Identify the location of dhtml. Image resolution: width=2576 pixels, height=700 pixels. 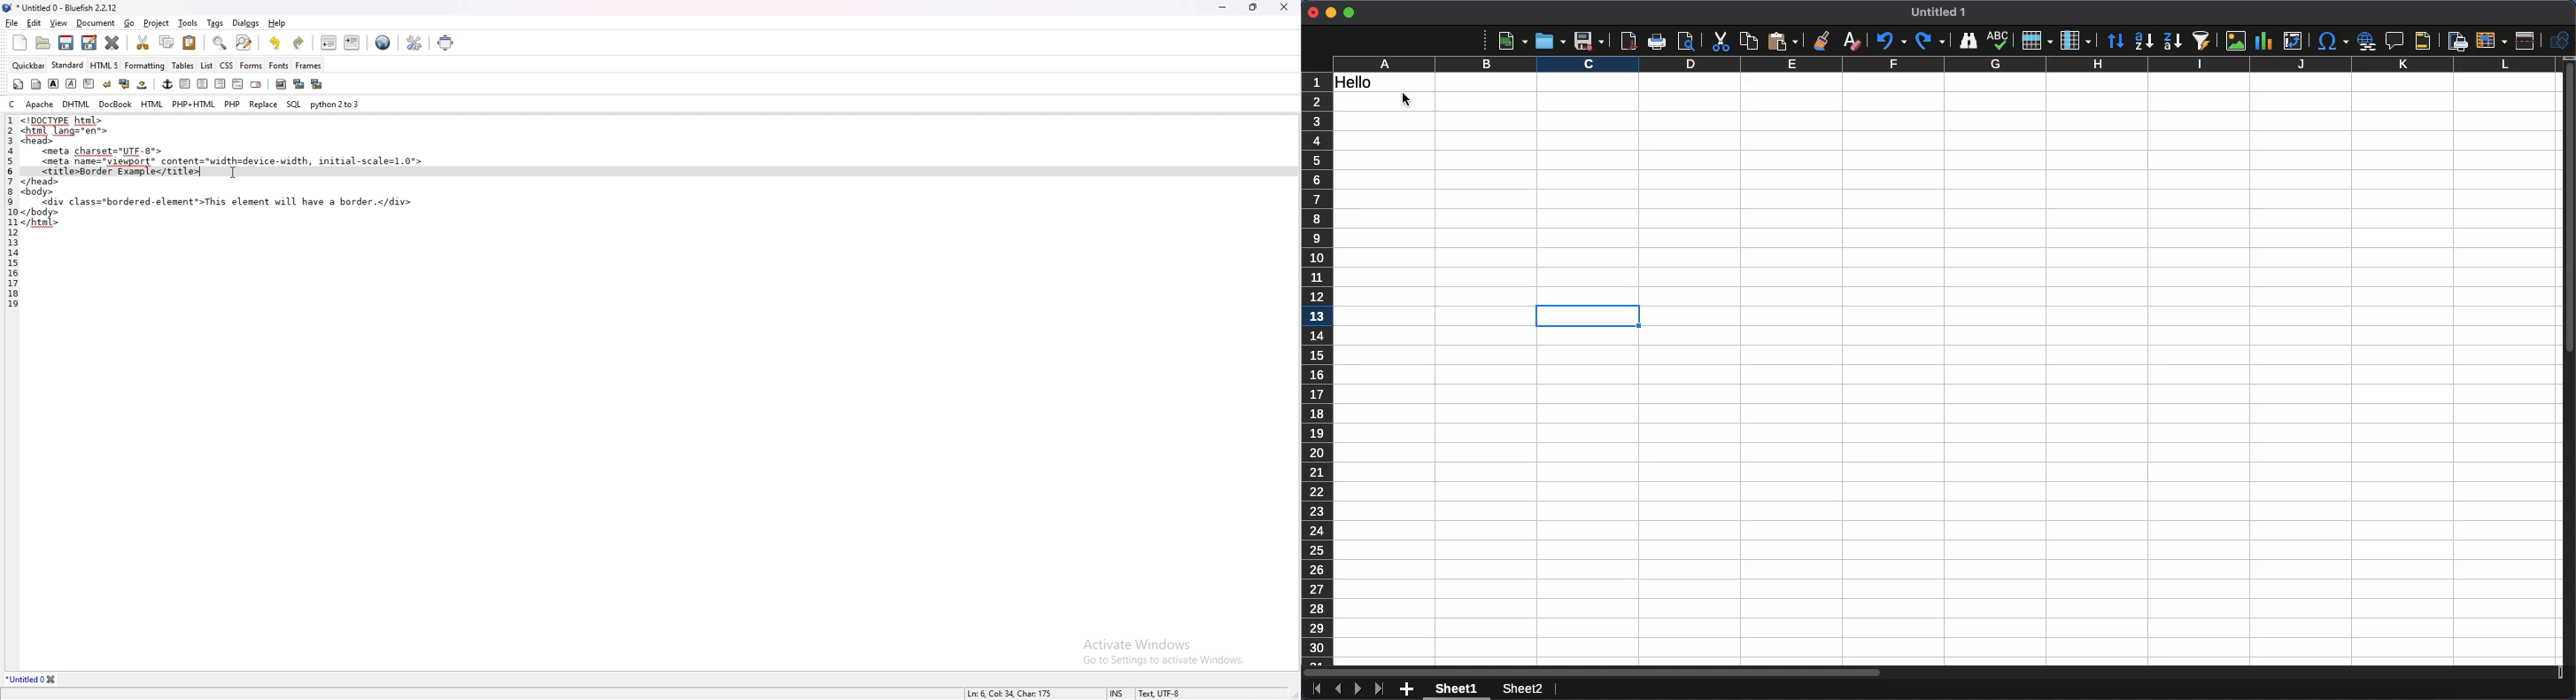
(77, 103).